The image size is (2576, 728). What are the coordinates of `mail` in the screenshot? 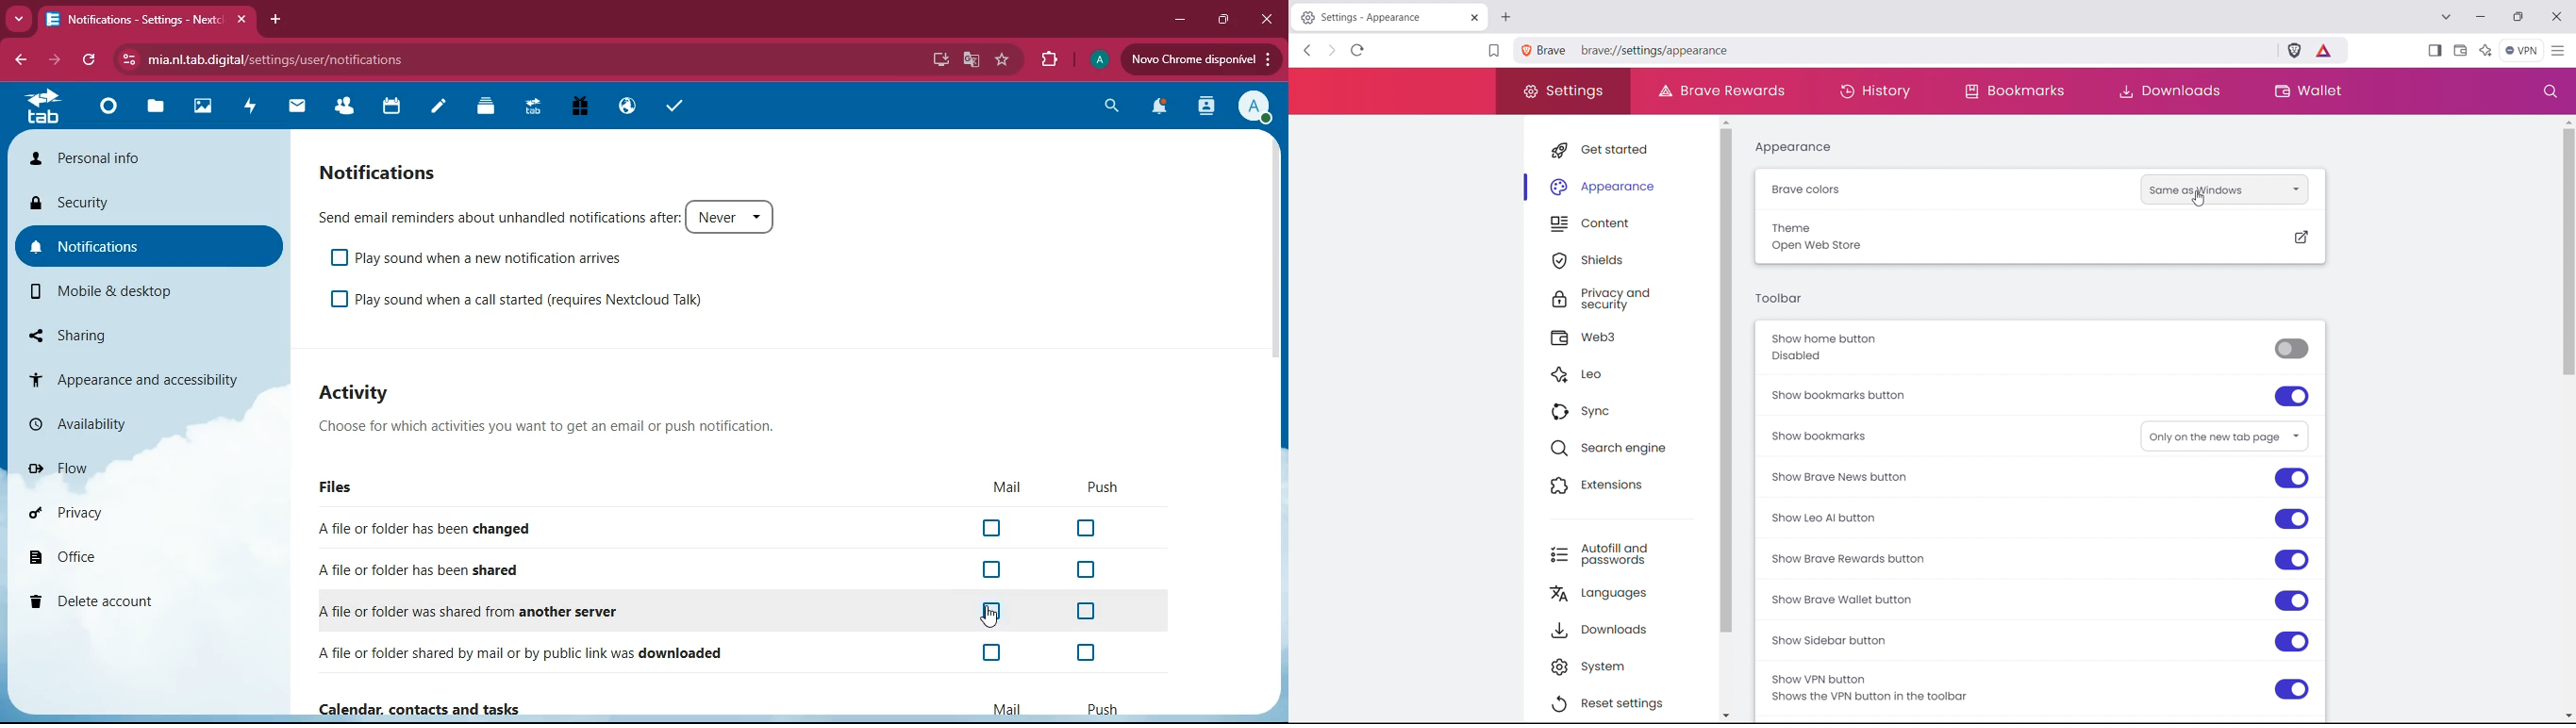 It's located at (291, 106).